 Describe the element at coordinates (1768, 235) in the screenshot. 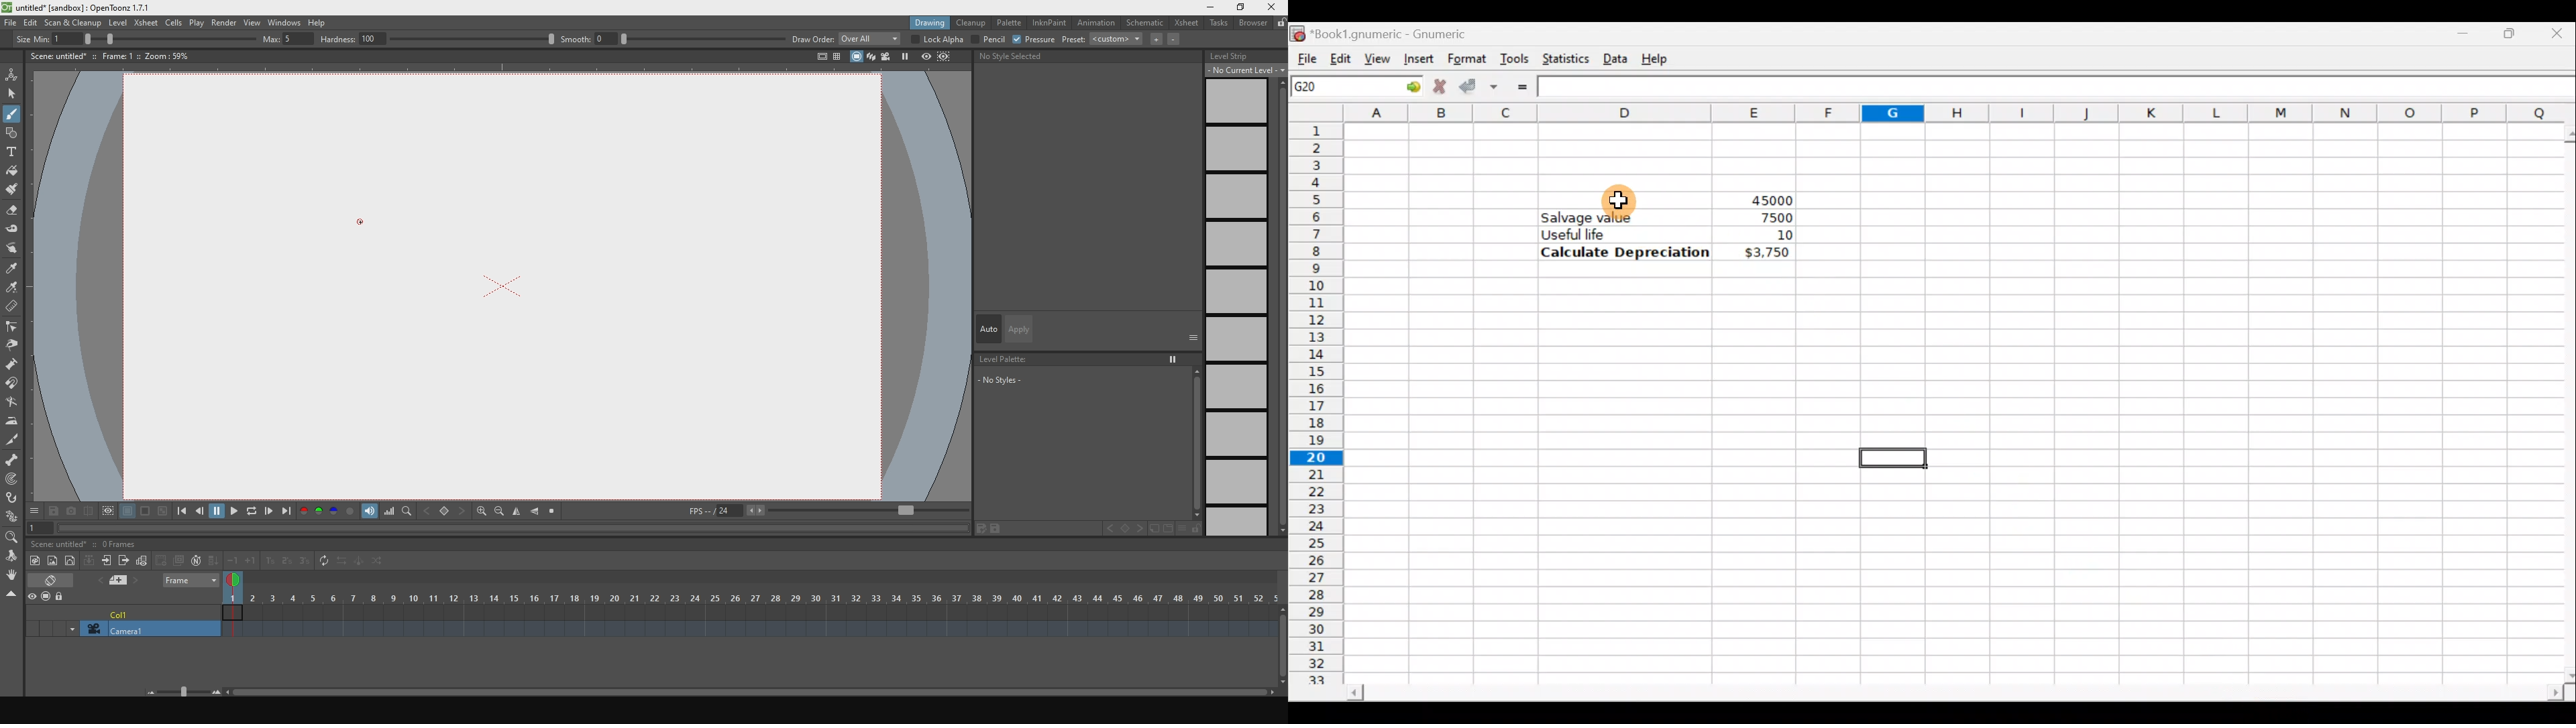

I see `10` at that location.